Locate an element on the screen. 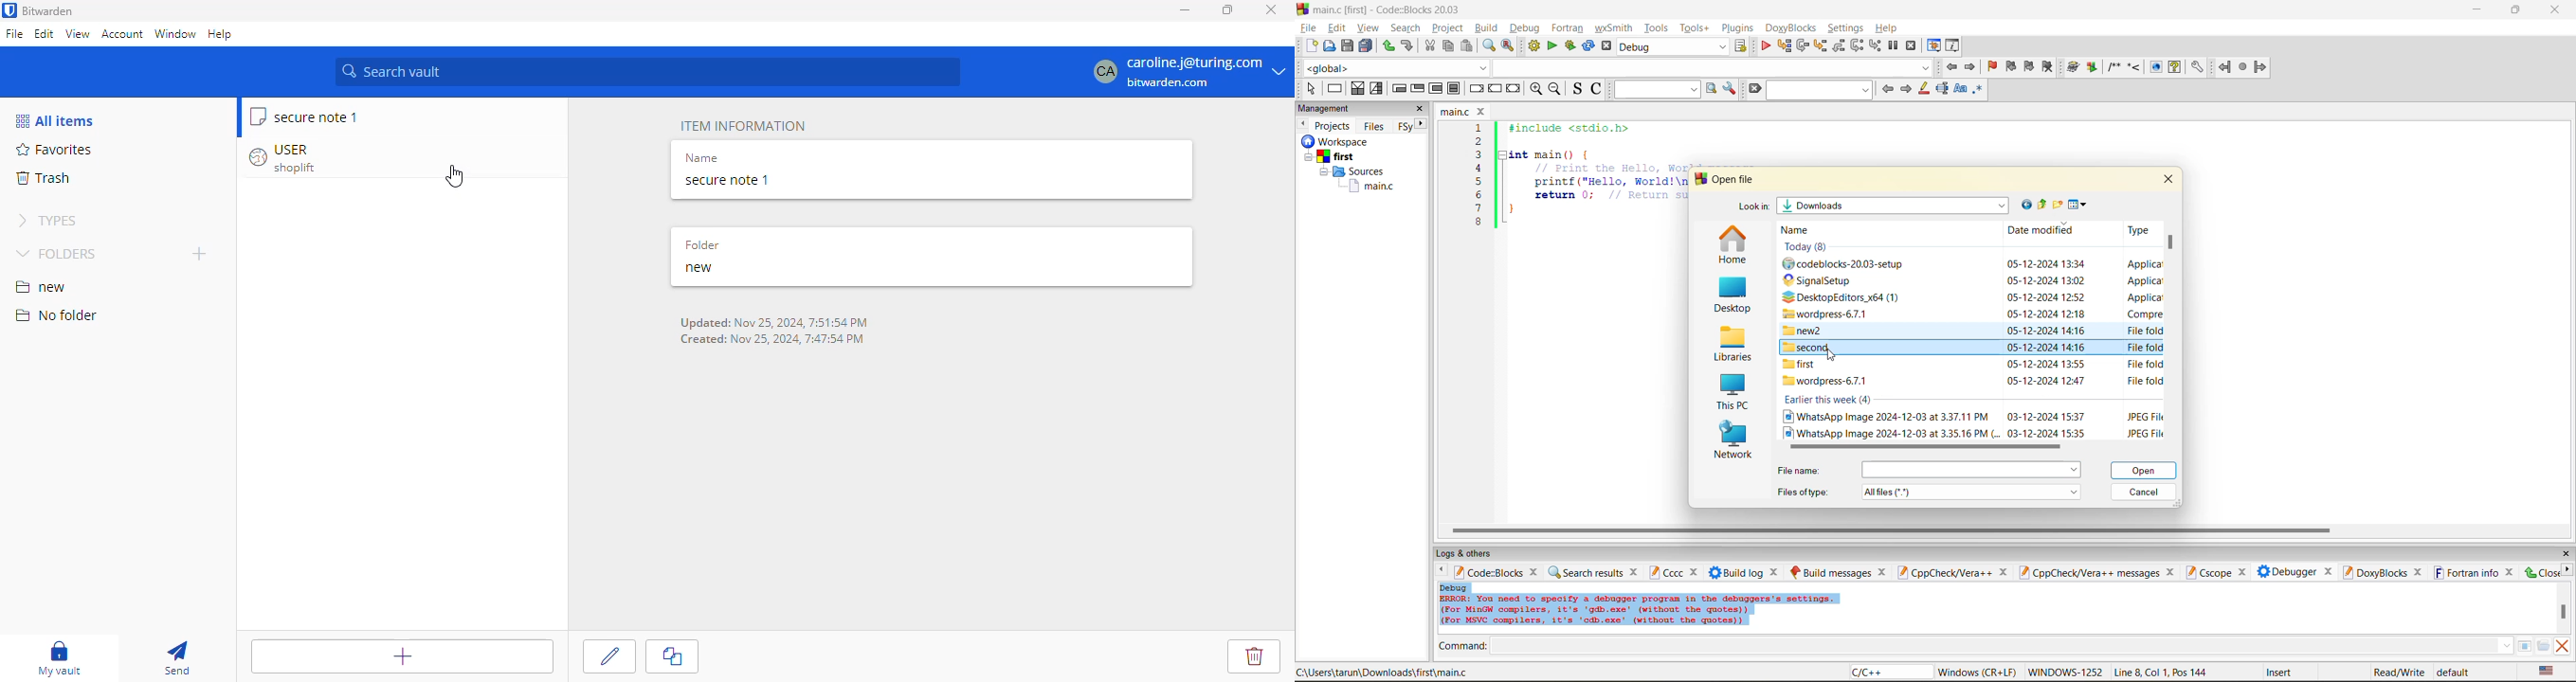 The height and width of the screenshot is (700, 2576). close is located at coordinates (2003, 573).